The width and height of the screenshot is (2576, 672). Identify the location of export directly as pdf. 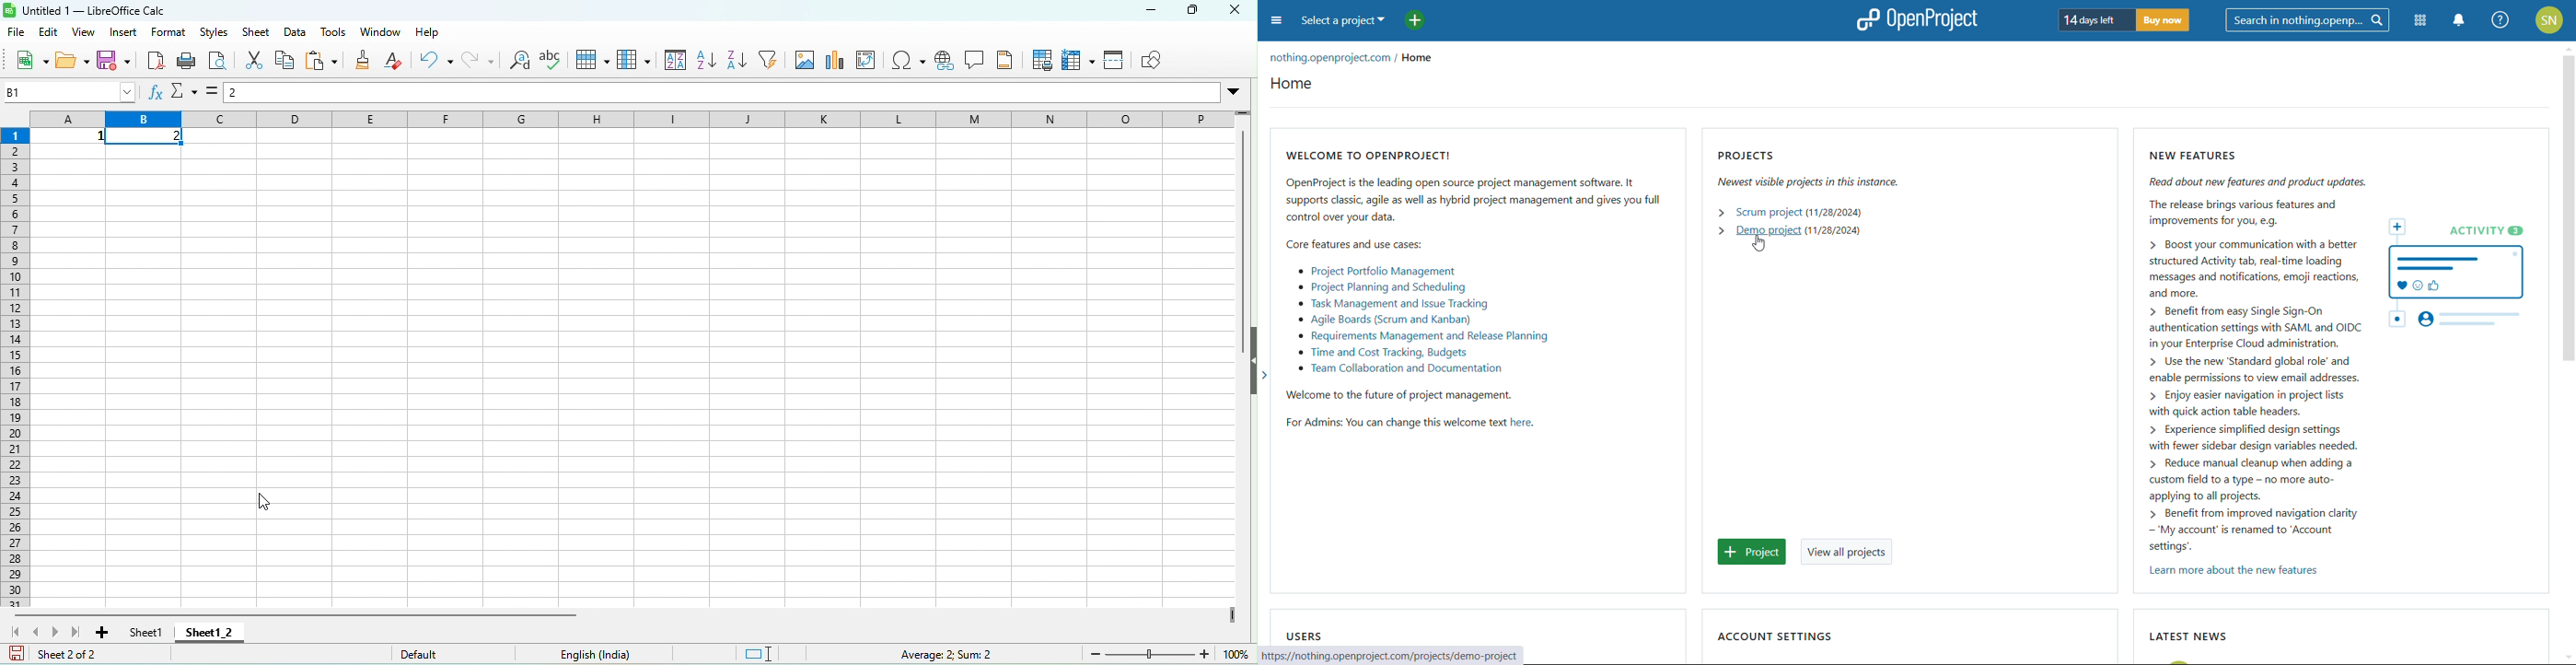
(157, 61).